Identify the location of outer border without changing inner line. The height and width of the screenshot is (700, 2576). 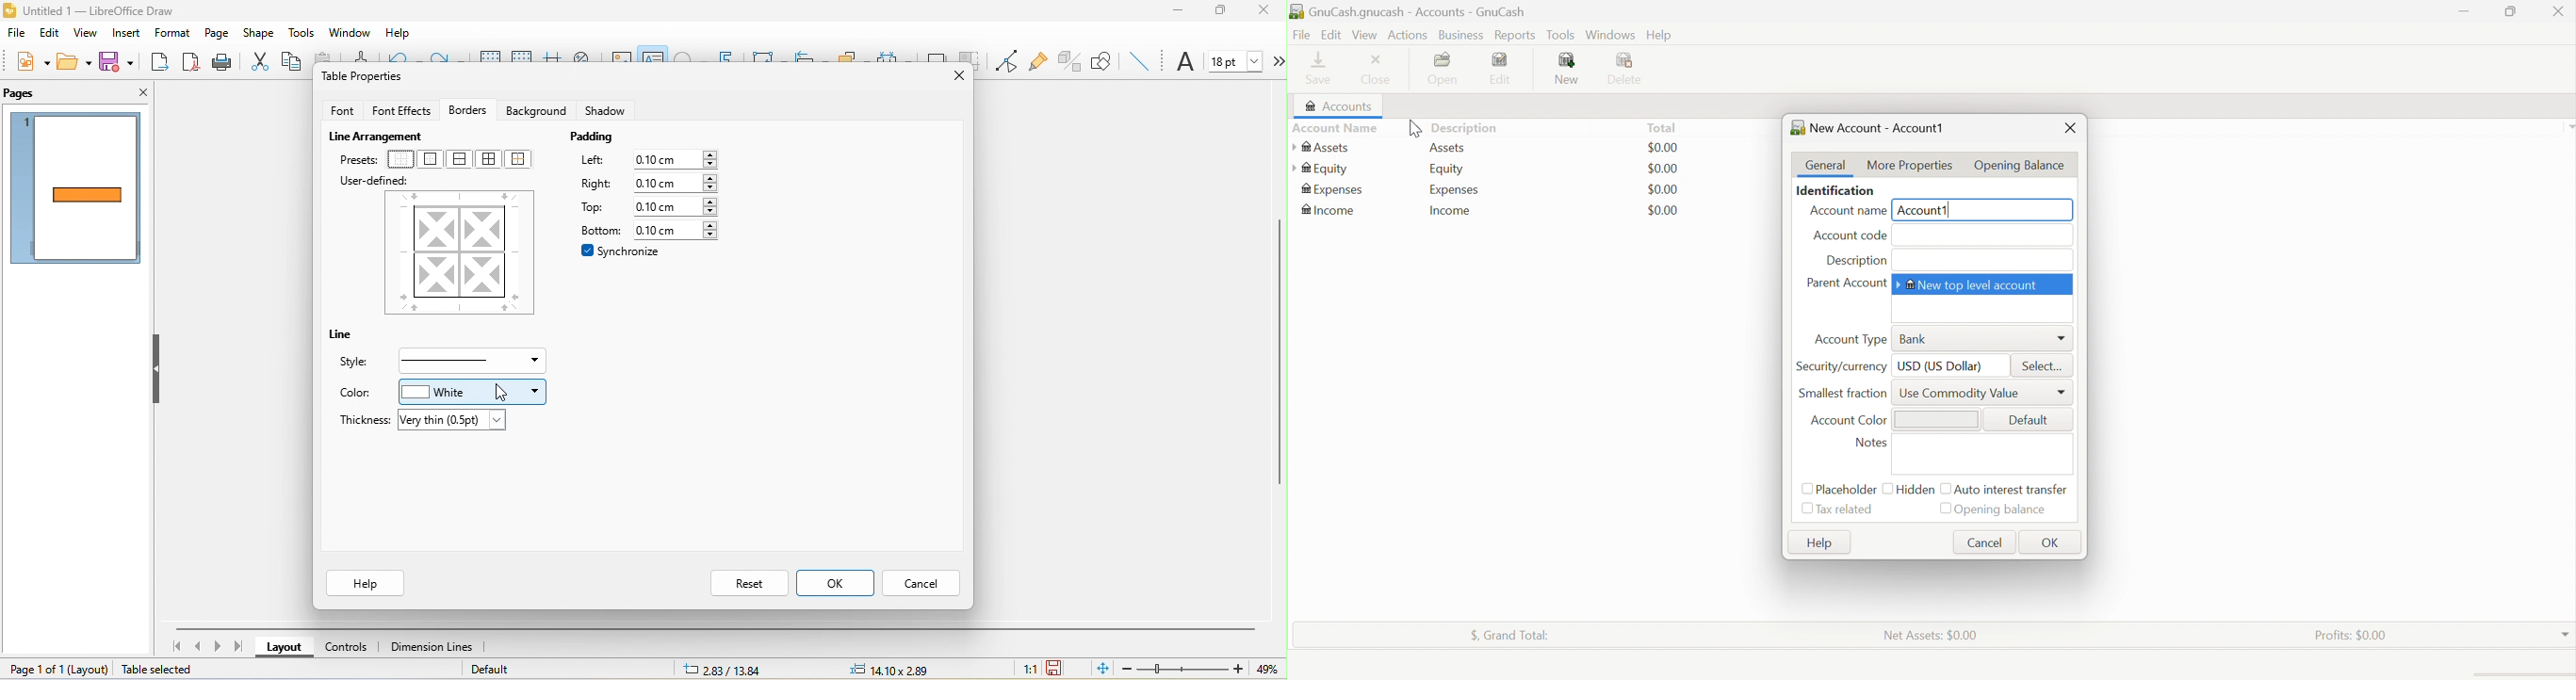
(523, 158).